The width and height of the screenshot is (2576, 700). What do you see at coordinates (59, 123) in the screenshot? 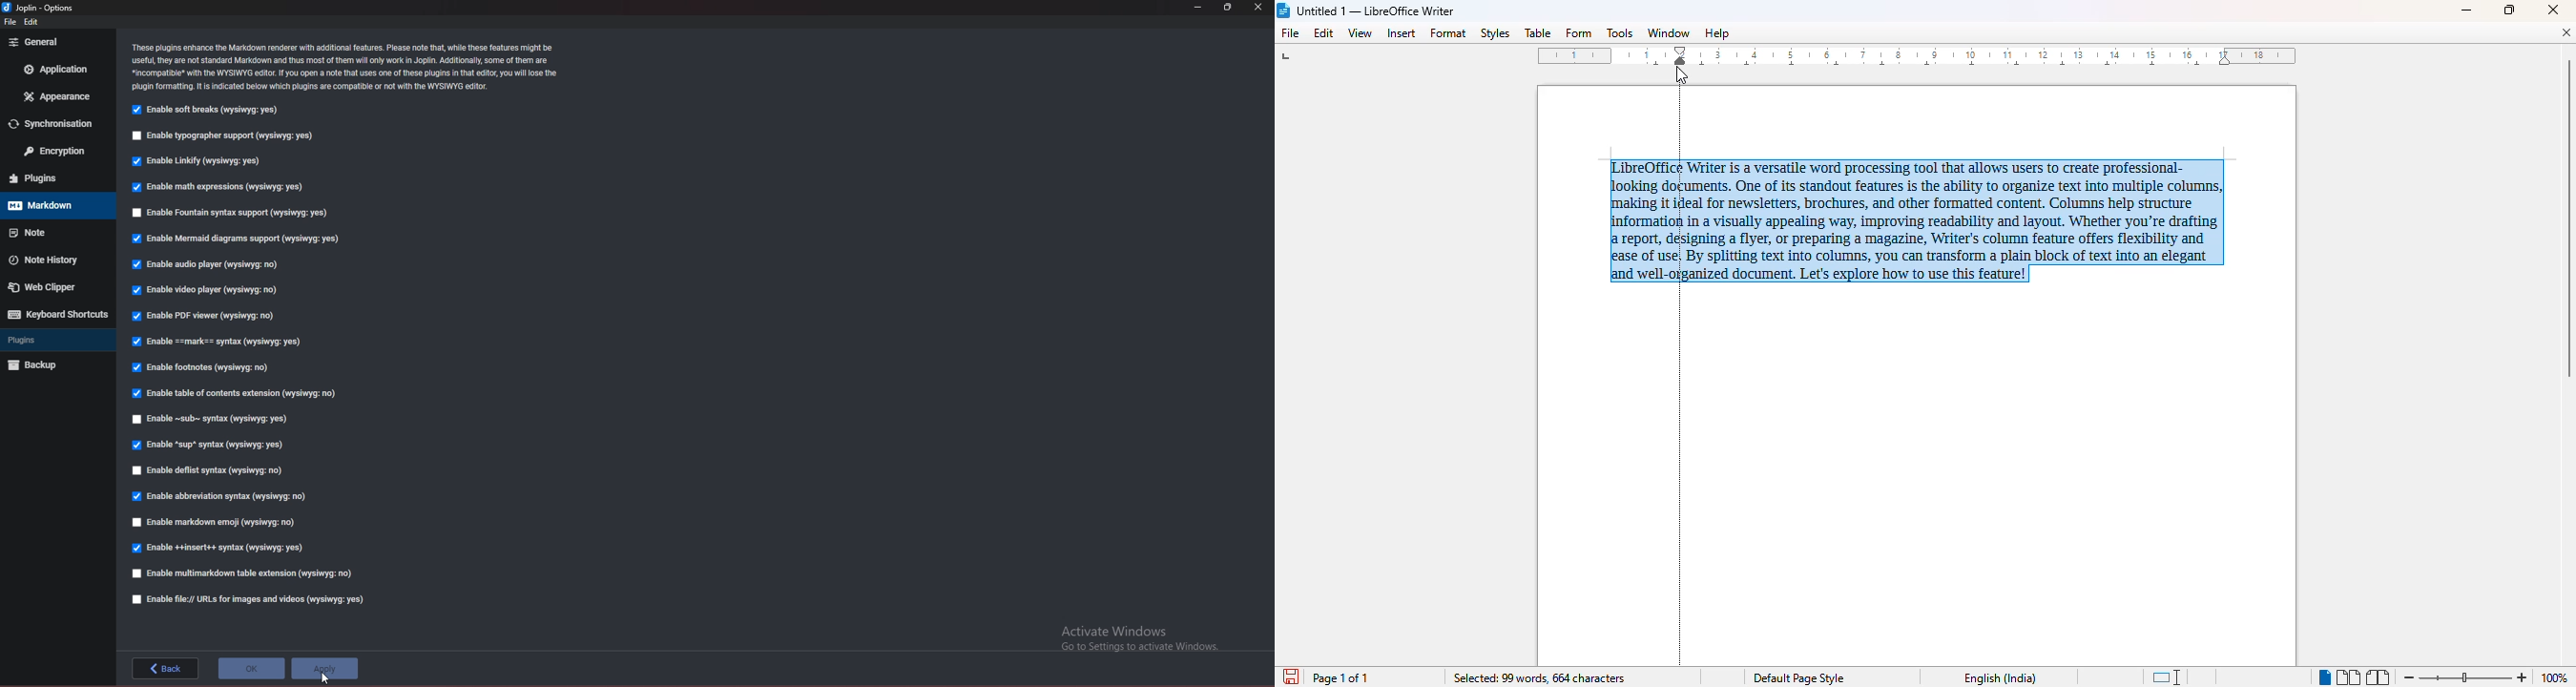
I see `sync` at bounding box center [59, 123].